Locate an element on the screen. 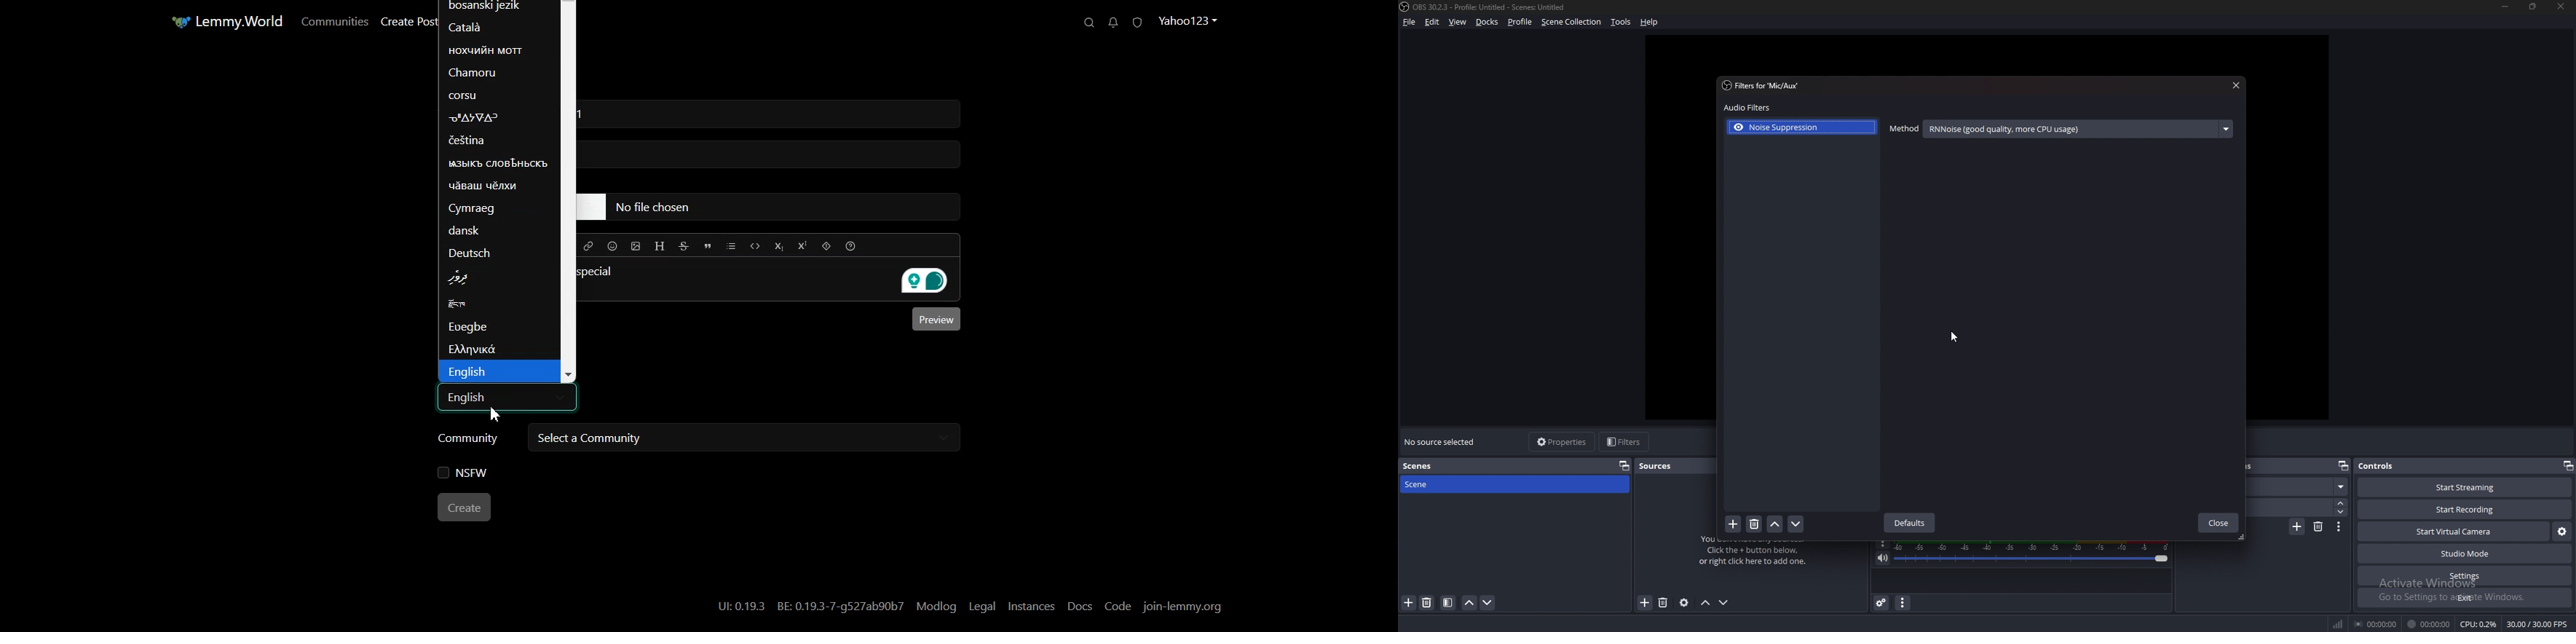 This screenshot has width=2576, height=644. network is located at coordinates (2337, 624).